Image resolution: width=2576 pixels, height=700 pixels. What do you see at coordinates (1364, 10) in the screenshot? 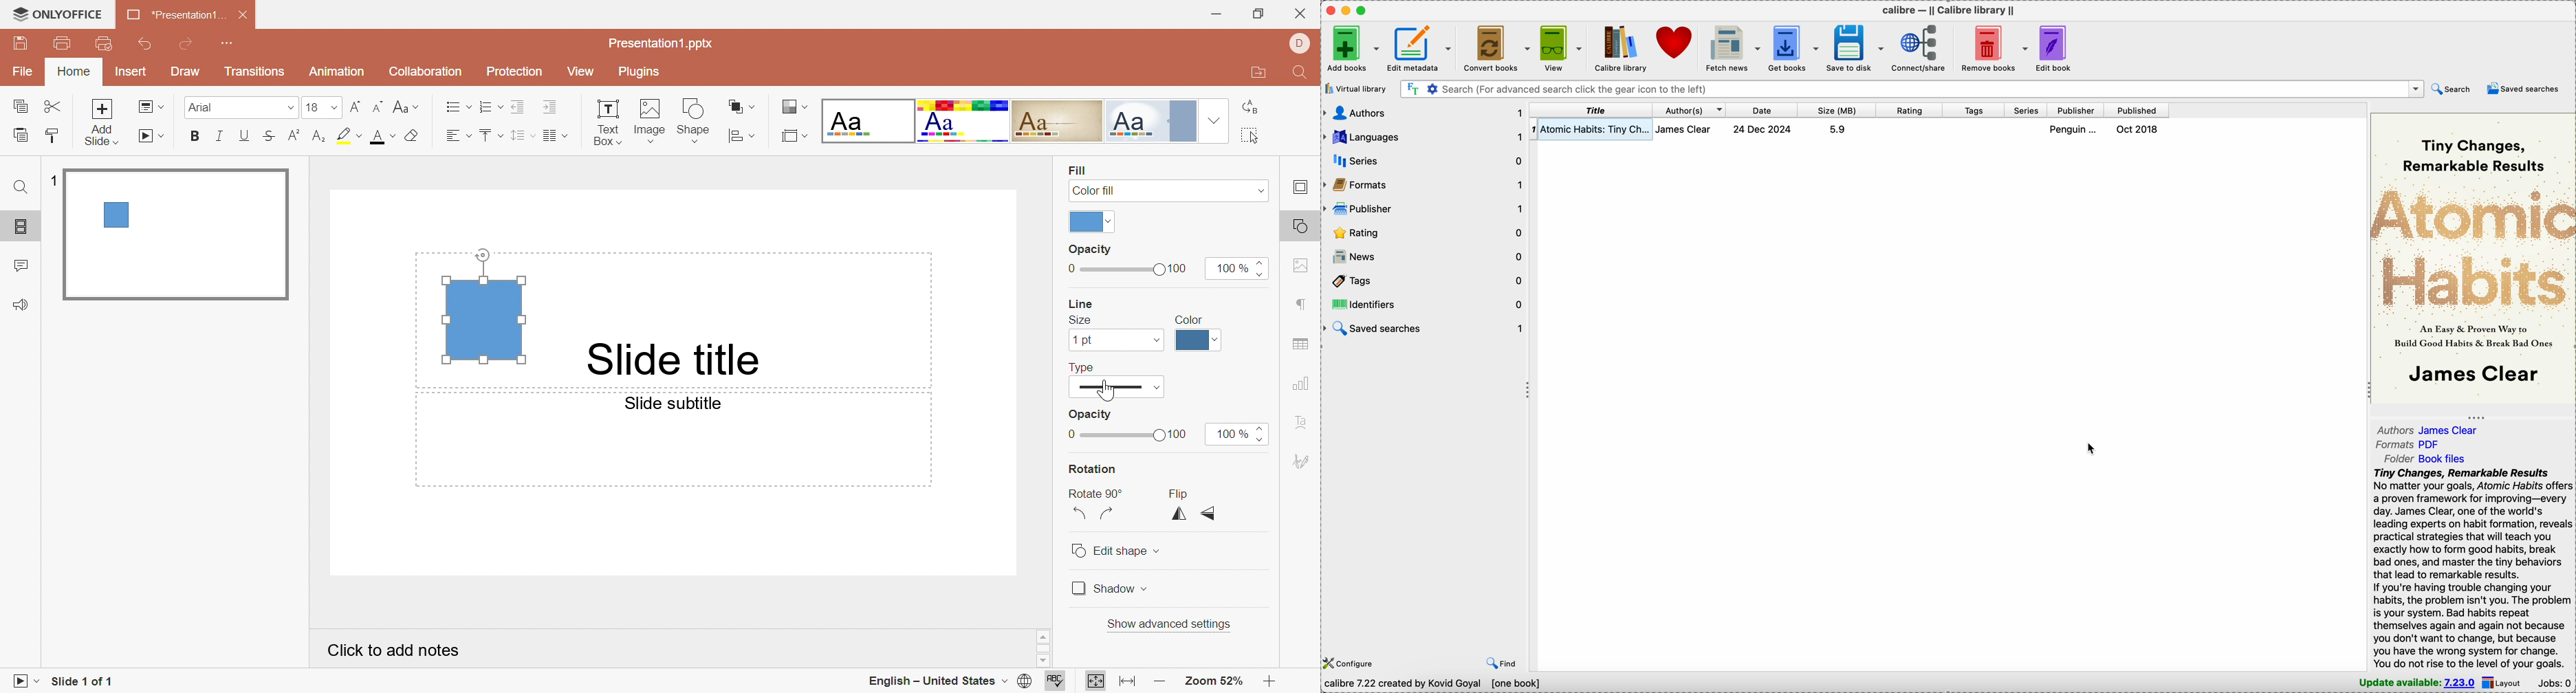
I see `maximize` at bounding box center [1364, 10].